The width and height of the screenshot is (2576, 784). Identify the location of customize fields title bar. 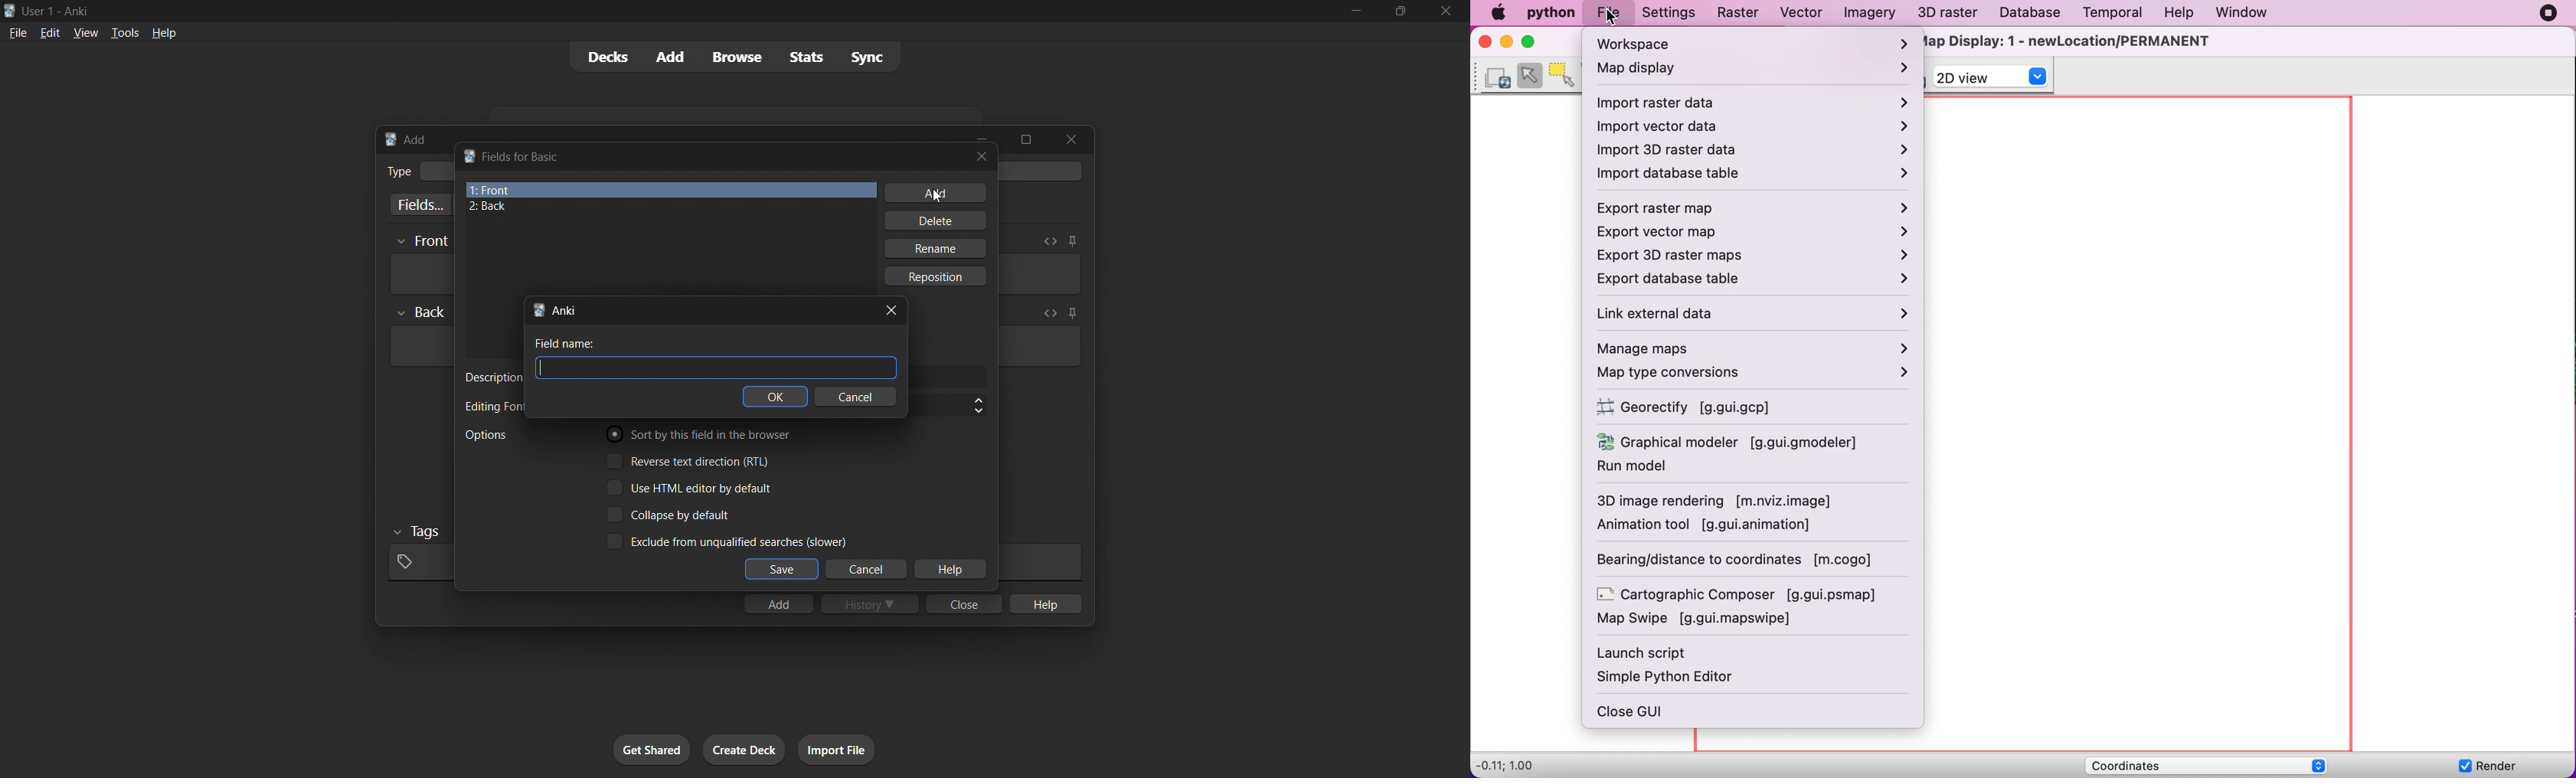
(523, 157).